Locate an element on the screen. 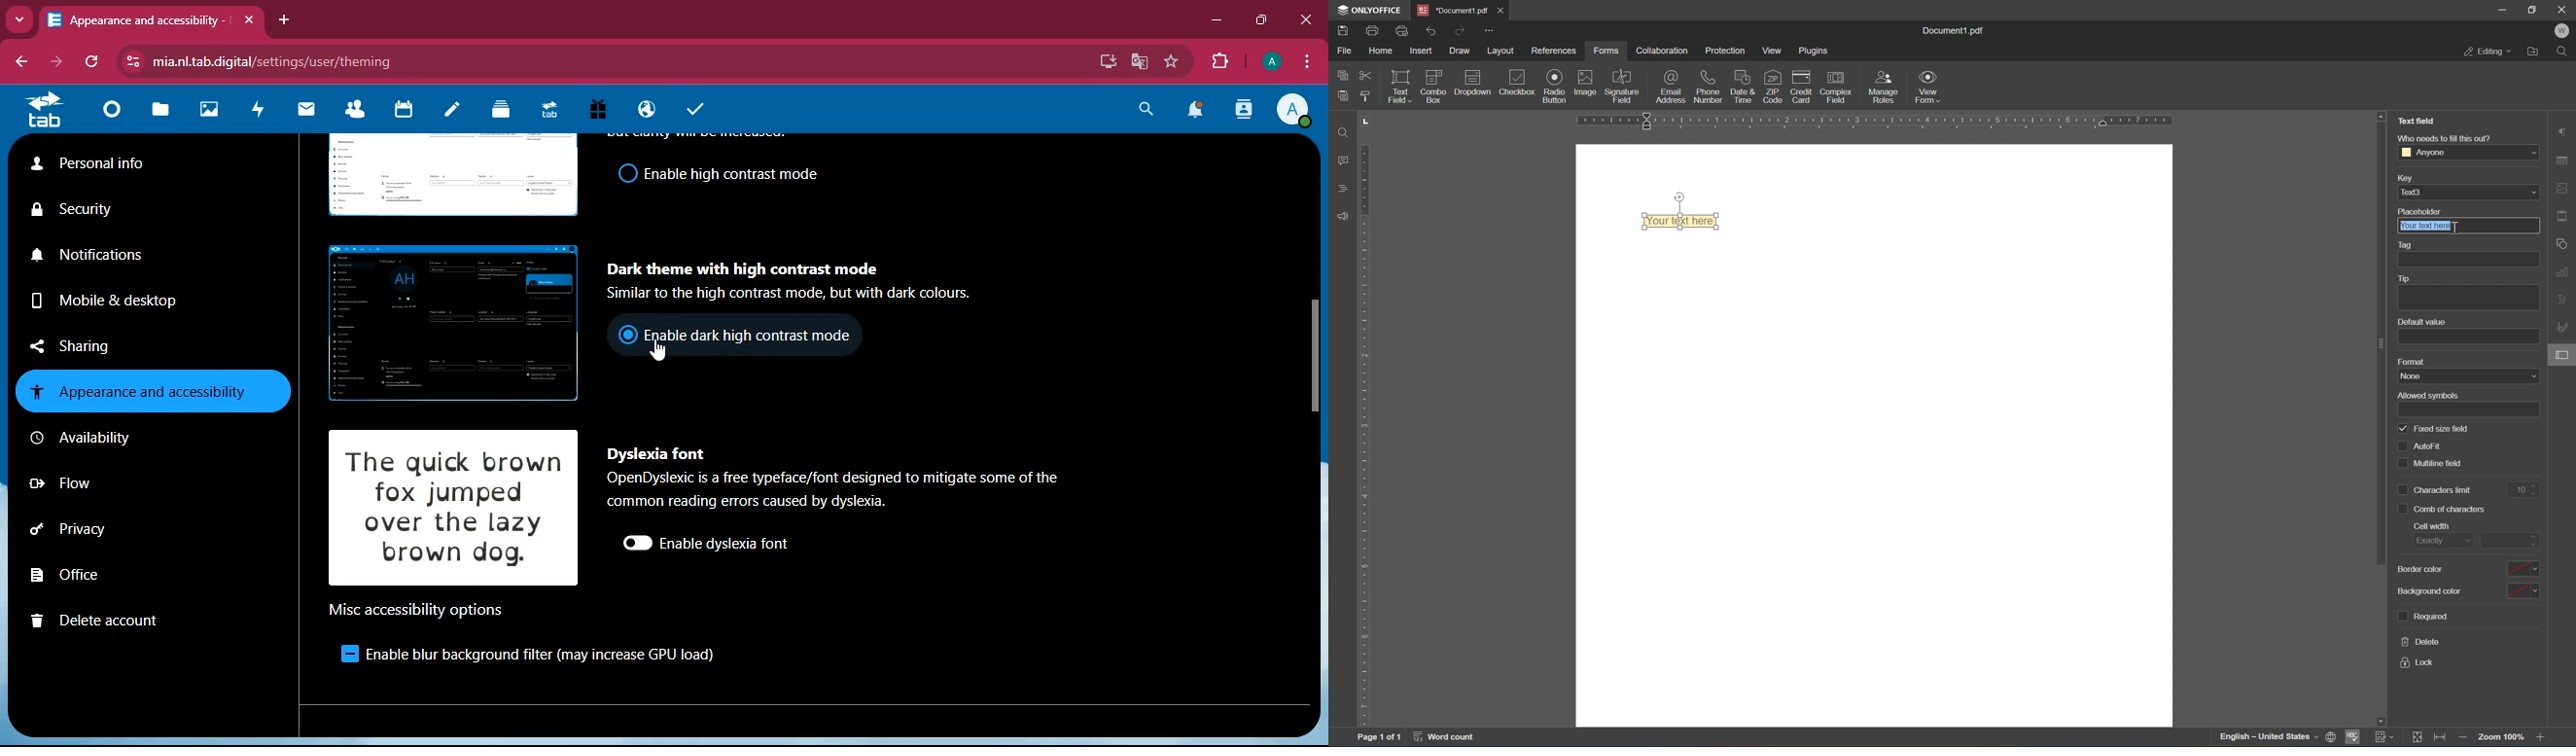 Image resolution: width=2576 pixels, height=756 pixels. description is located at coordinates (842, 488).